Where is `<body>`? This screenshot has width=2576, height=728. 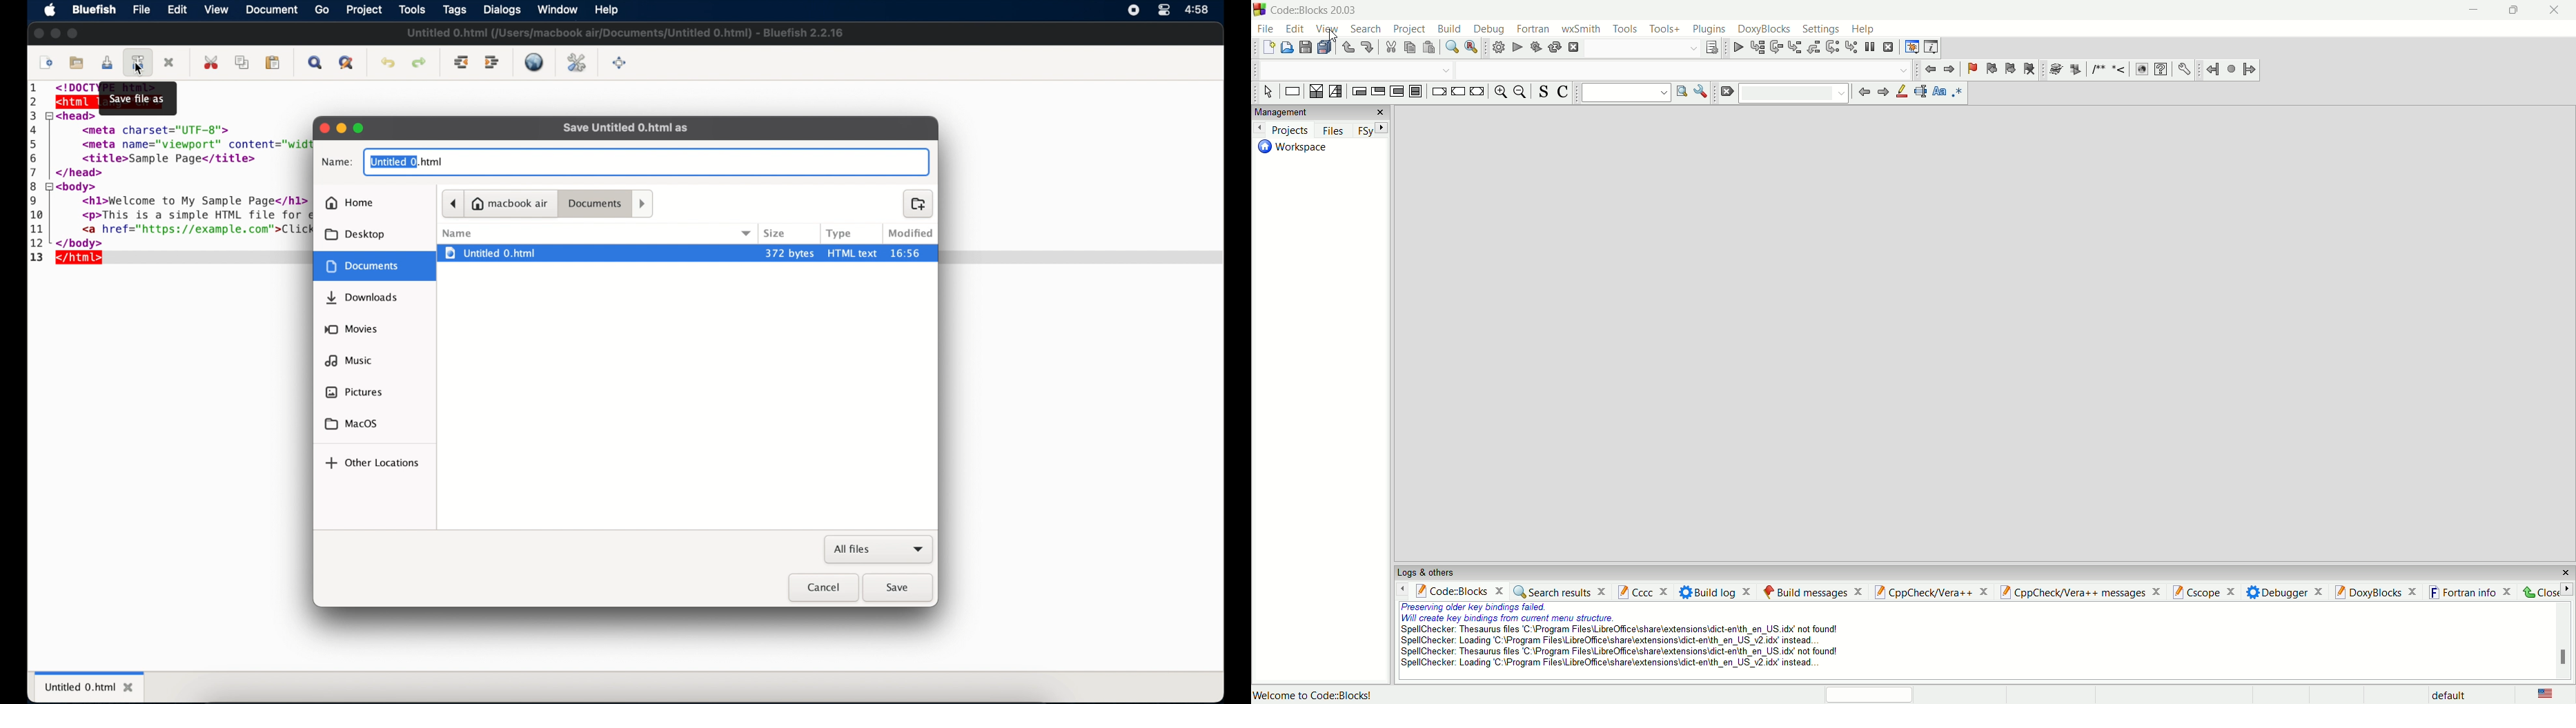
<body> is located at coordinates (80, 187).